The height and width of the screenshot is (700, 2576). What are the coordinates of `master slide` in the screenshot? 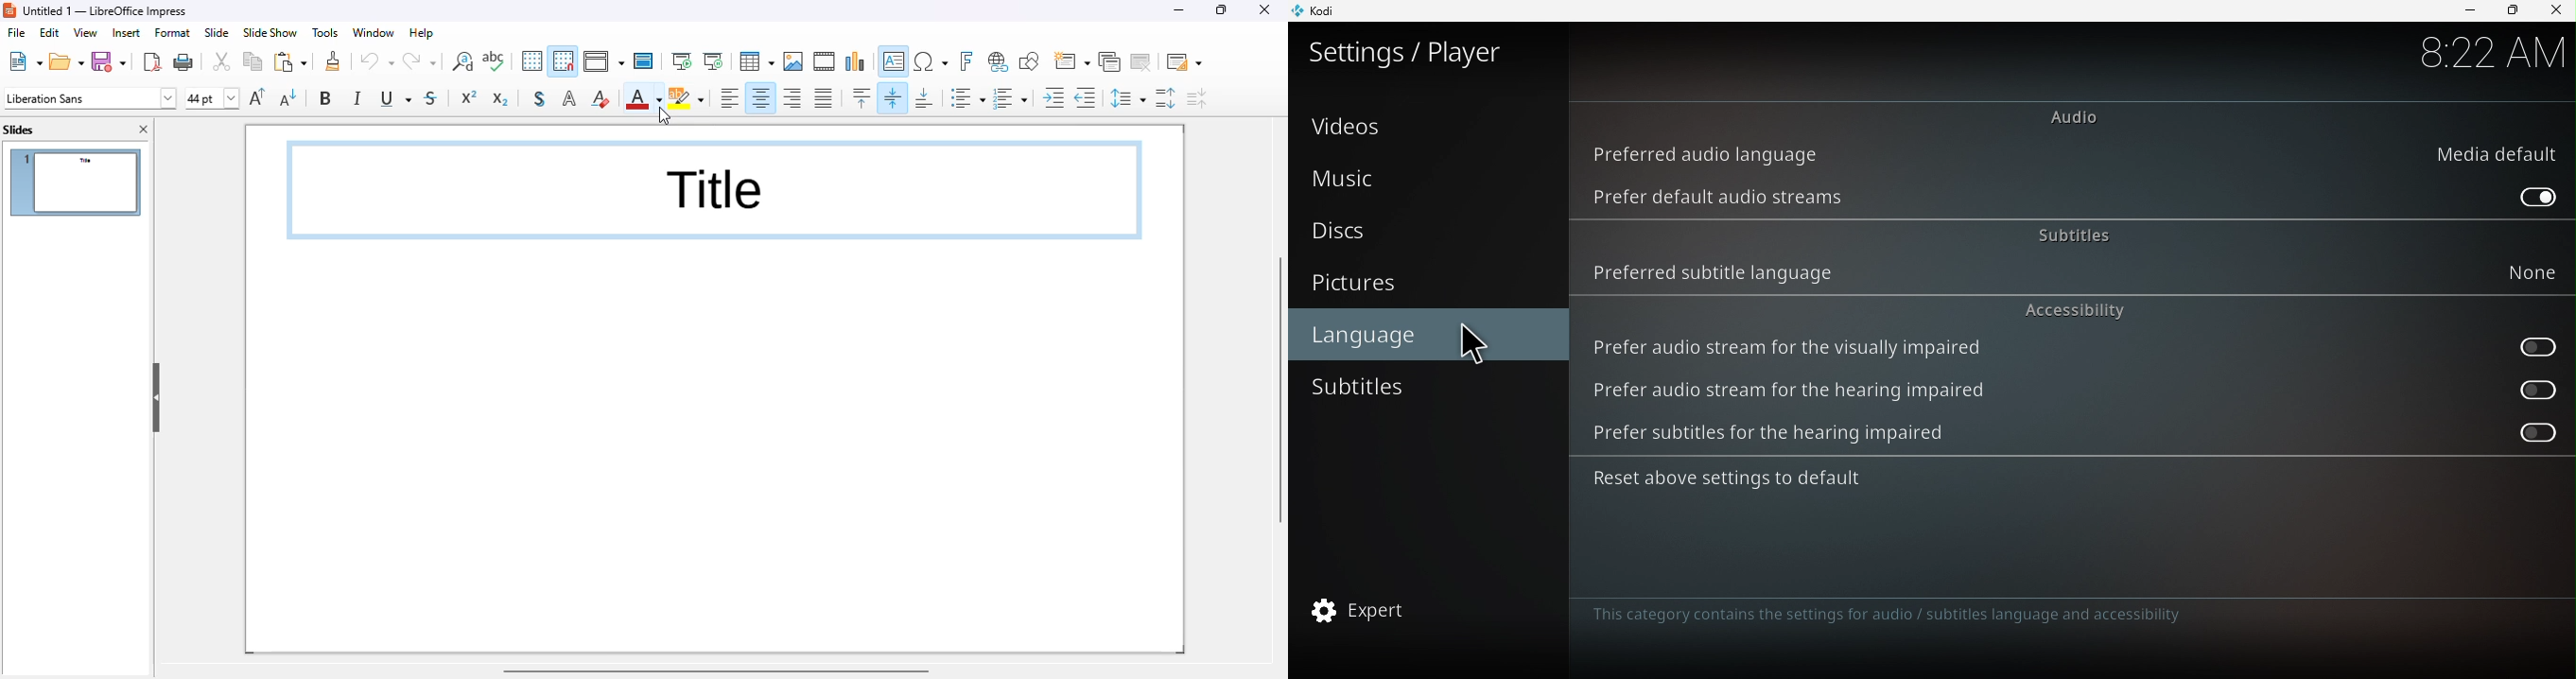 It's located at (643, 61).